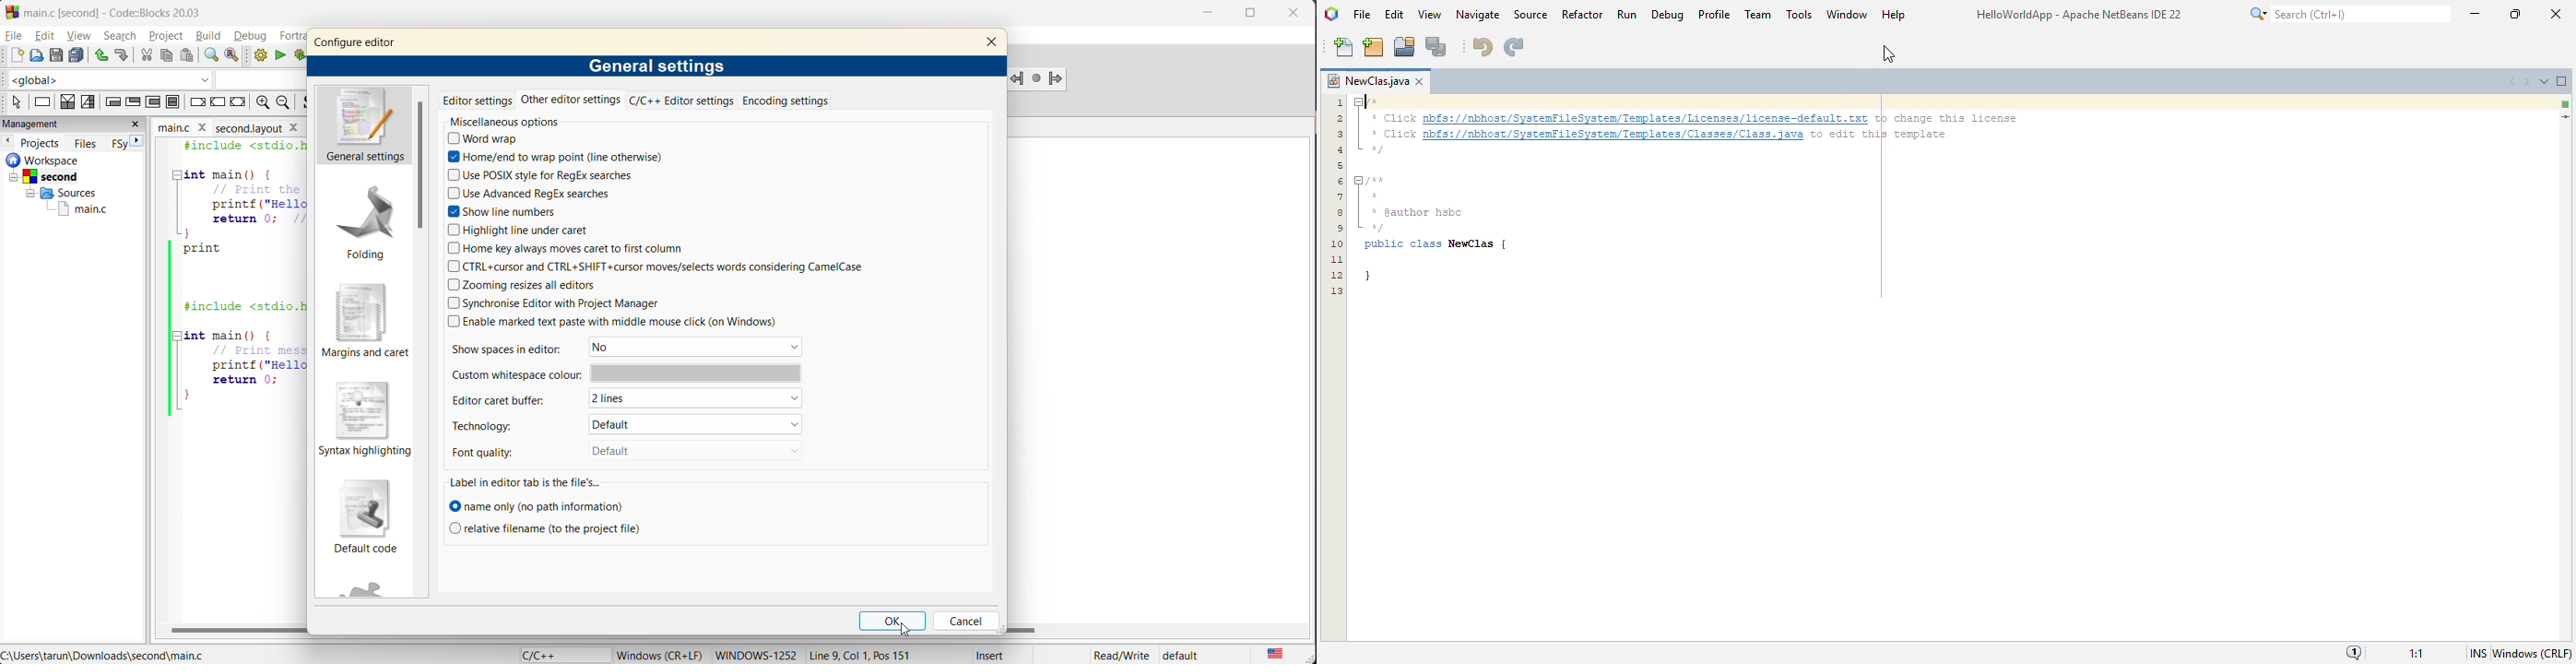 The image size is (2576, 672). Describe the element at coordinates (186, 57) in the screenshot. I see `paste` at that location.